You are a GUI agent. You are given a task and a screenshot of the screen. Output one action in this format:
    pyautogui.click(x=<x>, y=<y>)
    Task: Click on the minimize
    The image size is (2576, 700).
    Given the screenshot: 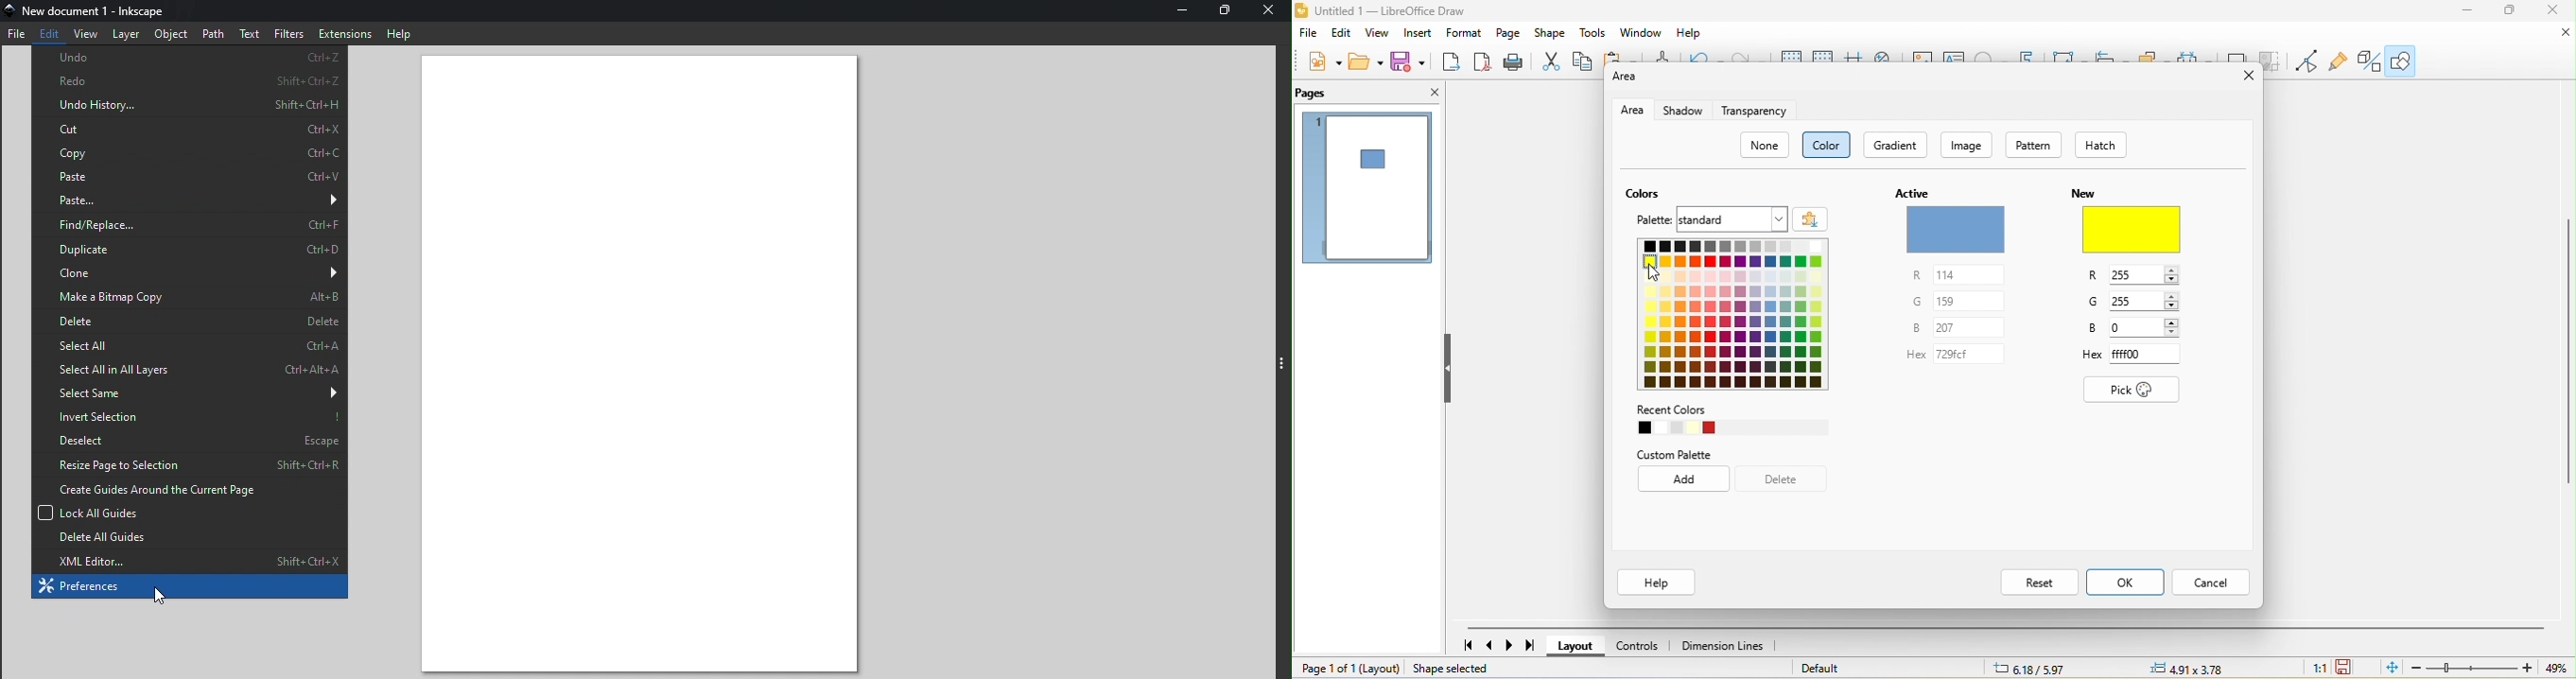 What is the action you would take?
    pyautogui.click(x=2467, y=11)
    